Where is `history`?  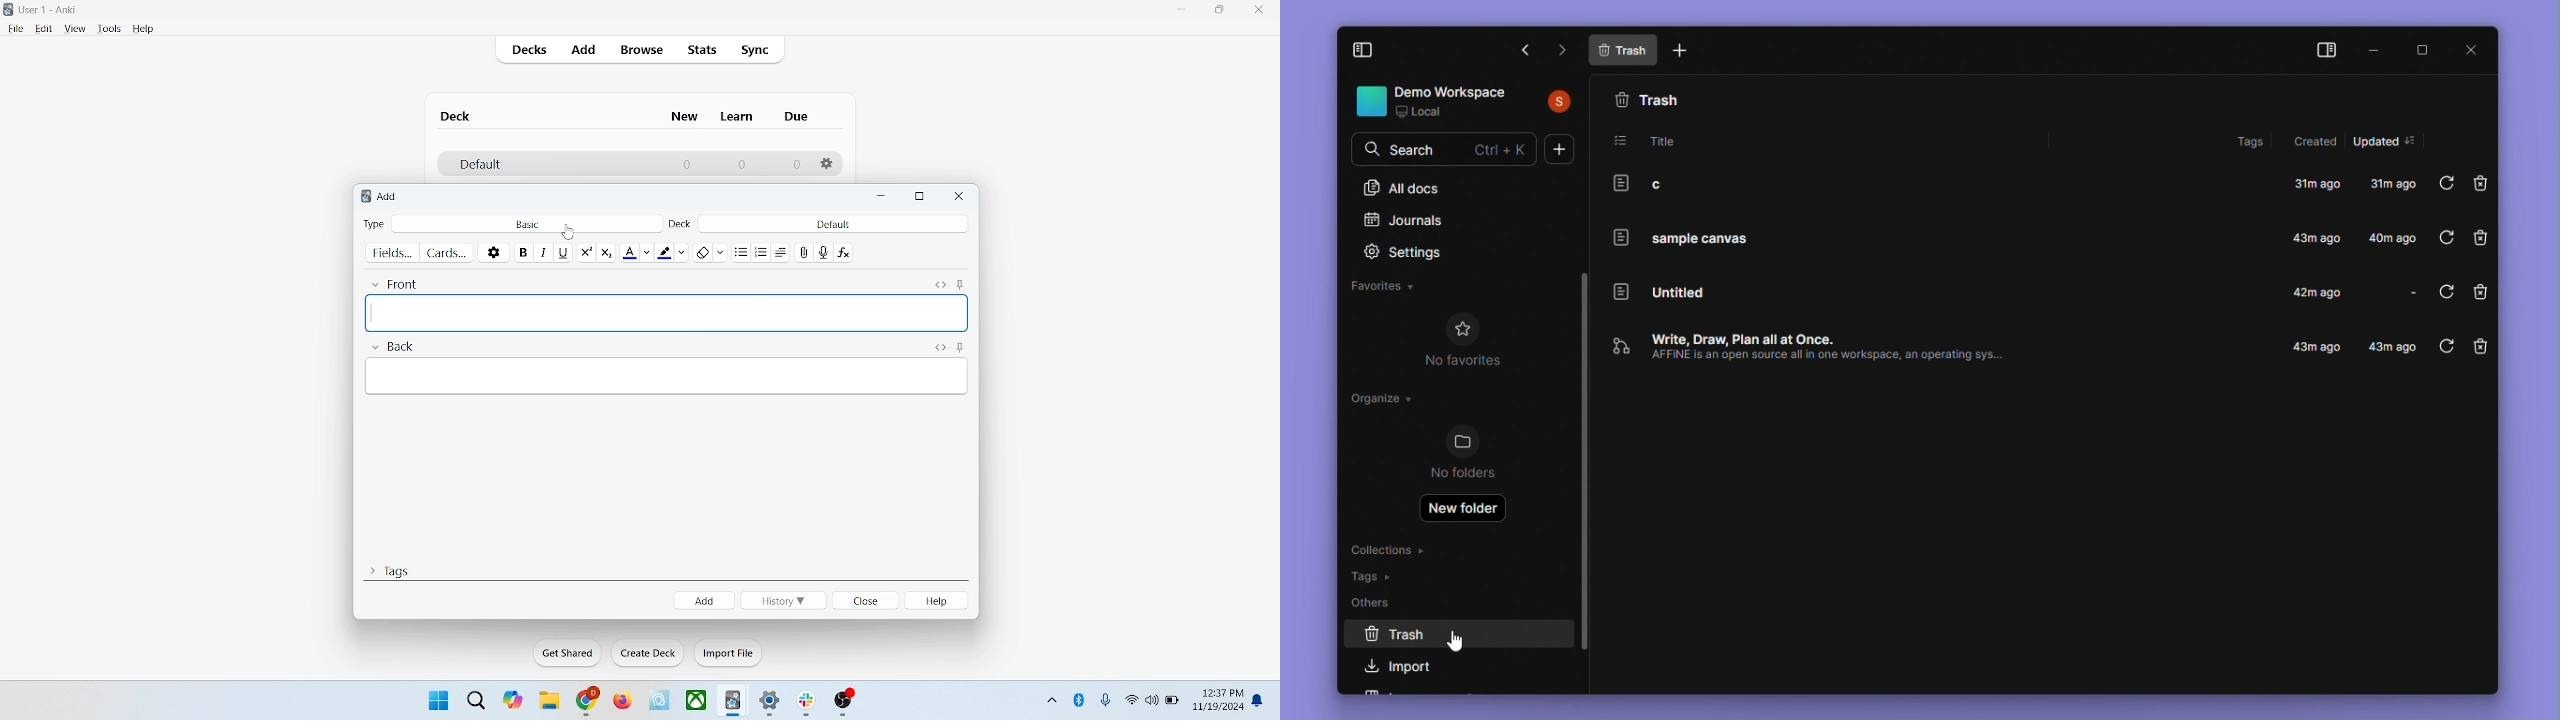 history is located at coordinates (783, 601).